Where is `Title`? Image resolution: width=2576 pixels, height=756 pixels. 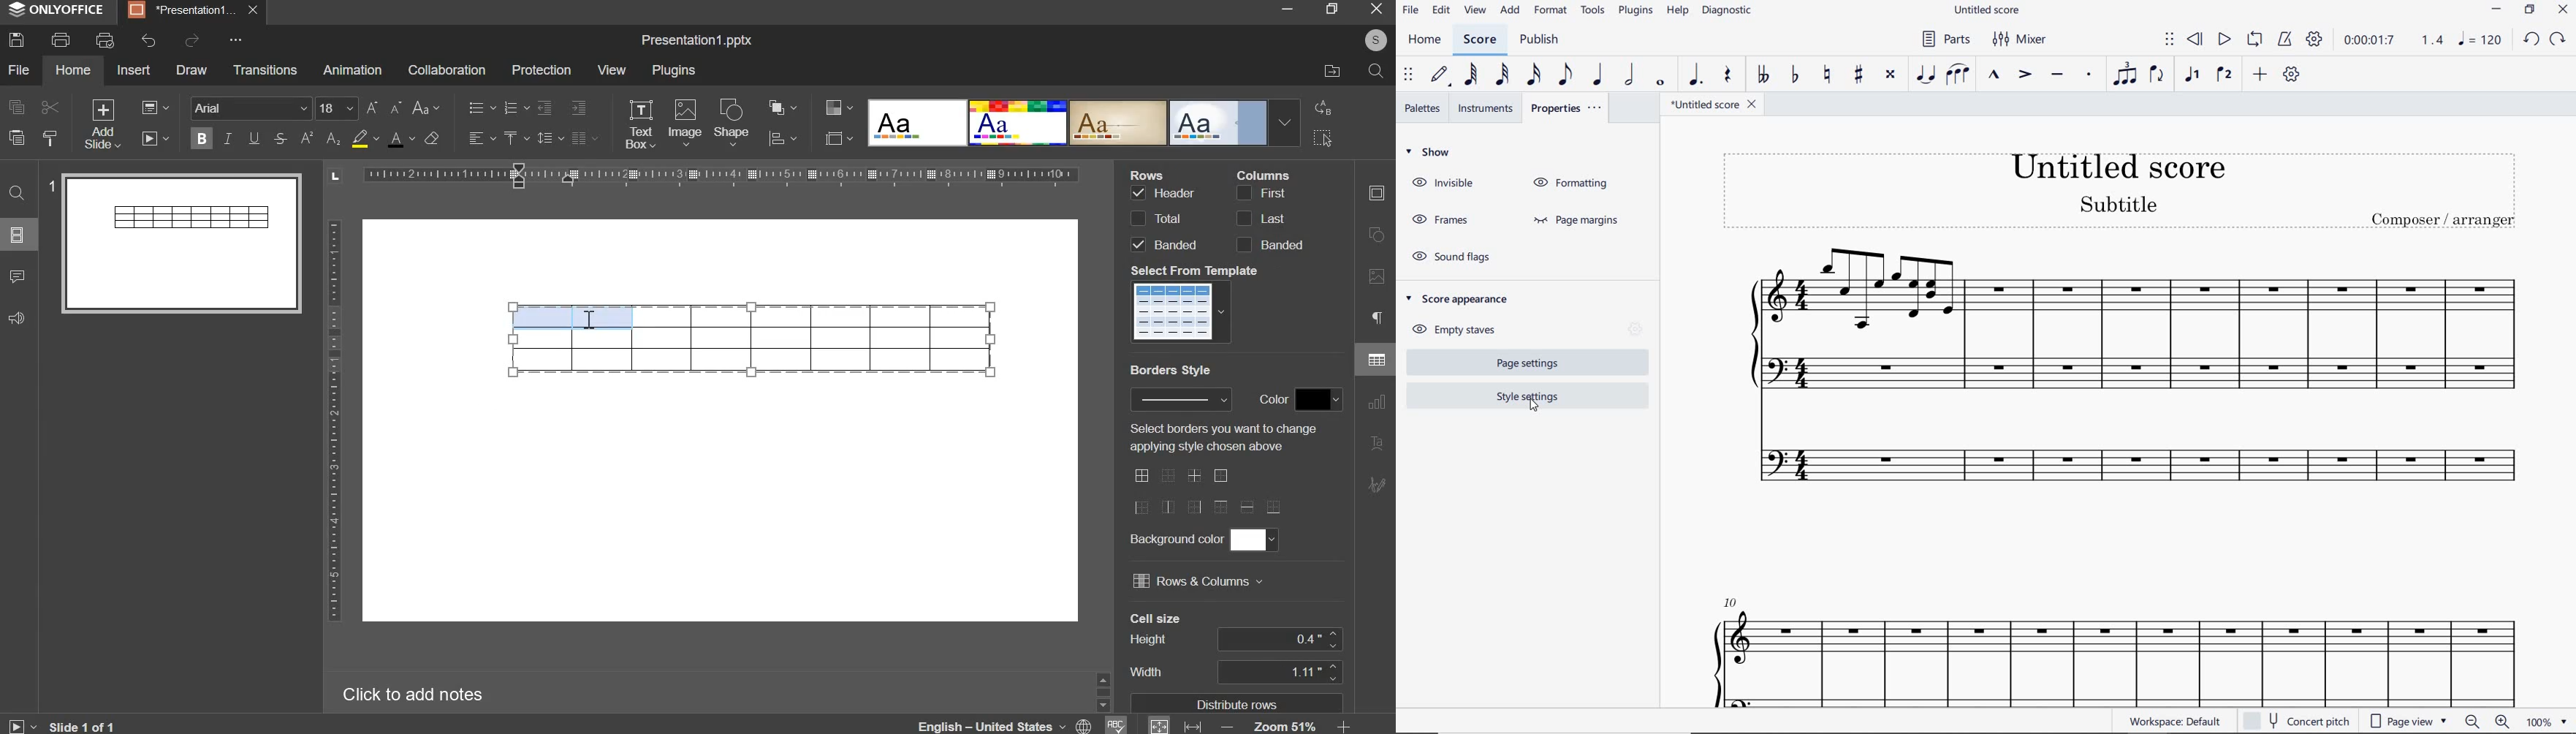 Title is located at coordinates (696, 41).